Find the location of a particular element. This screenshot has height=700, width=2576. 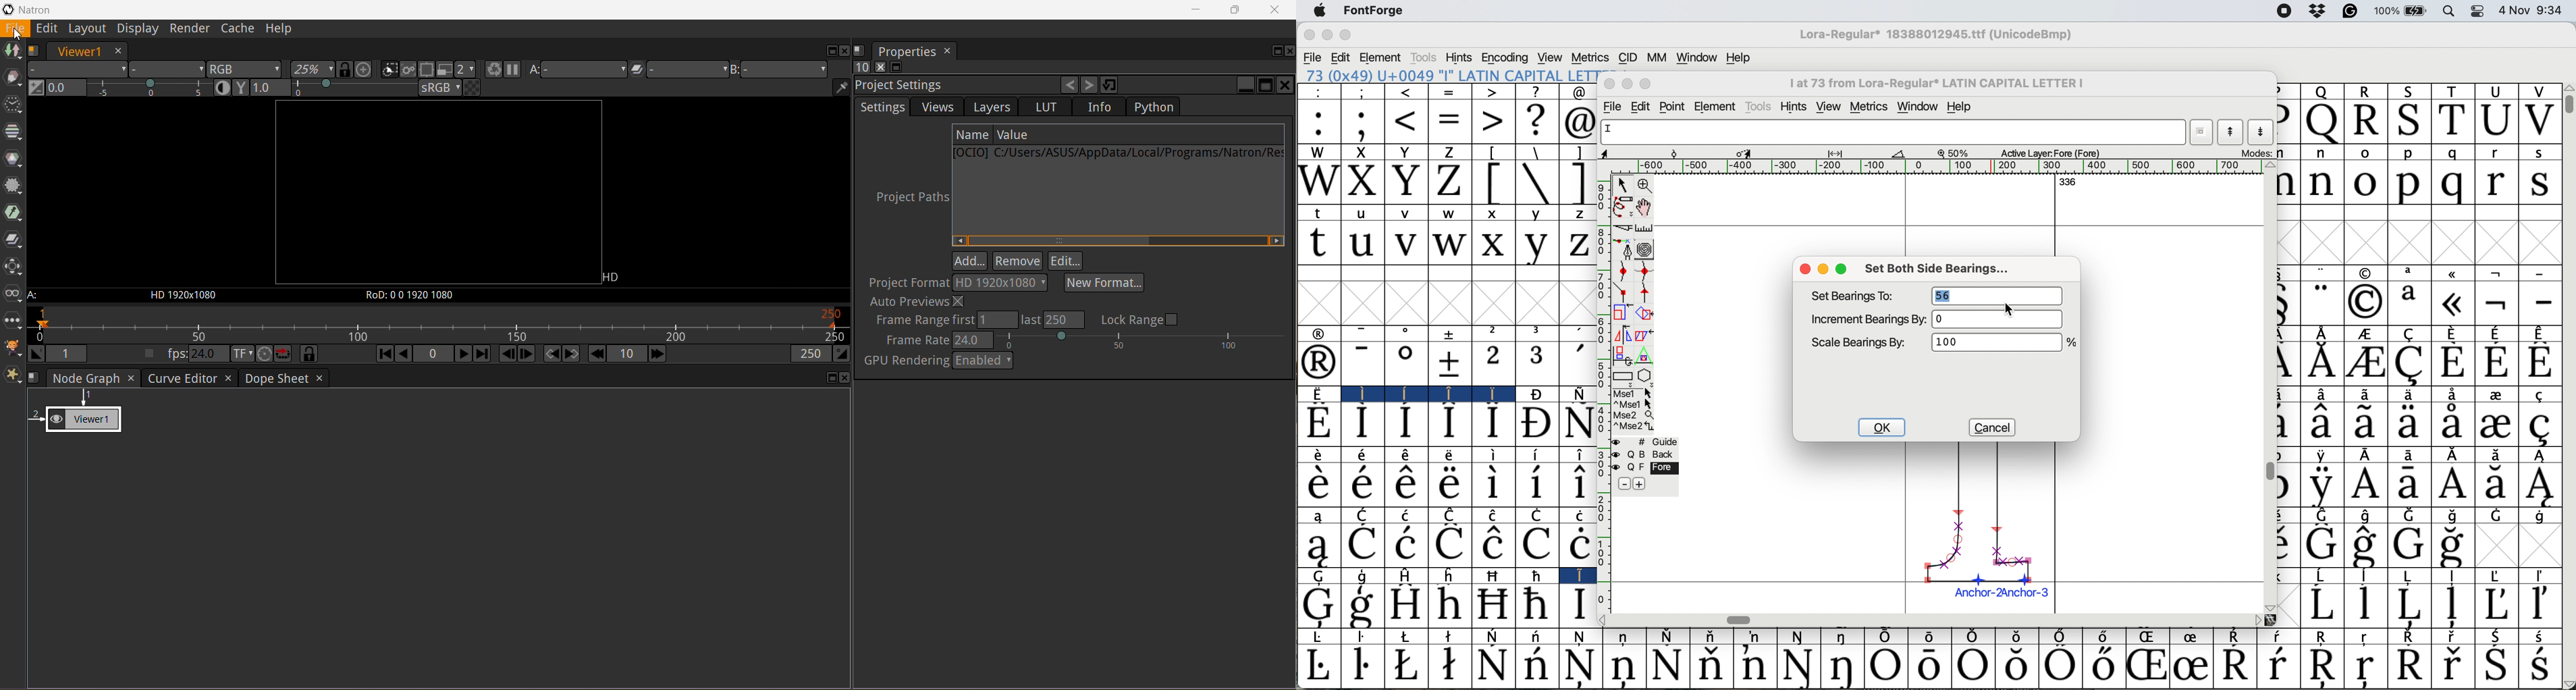

h is located at coordinates (1452, 576).